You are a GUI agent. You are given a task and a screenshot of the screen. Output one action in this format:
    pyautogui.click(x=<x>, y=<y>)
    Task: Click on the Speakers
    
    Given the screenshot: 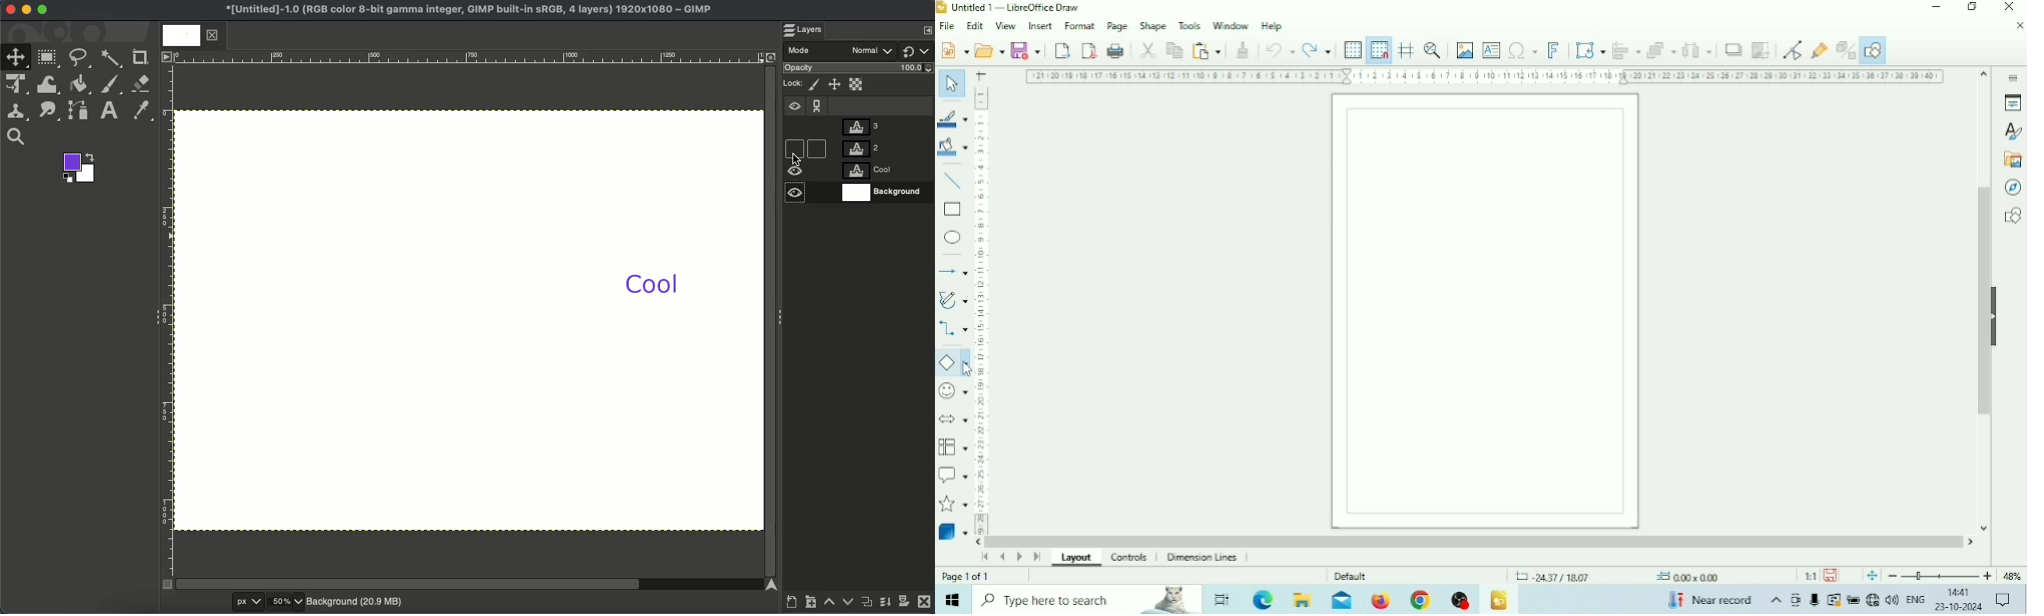 What is the action you would take?
    pyautogui.click(x=1891, y=599)
    